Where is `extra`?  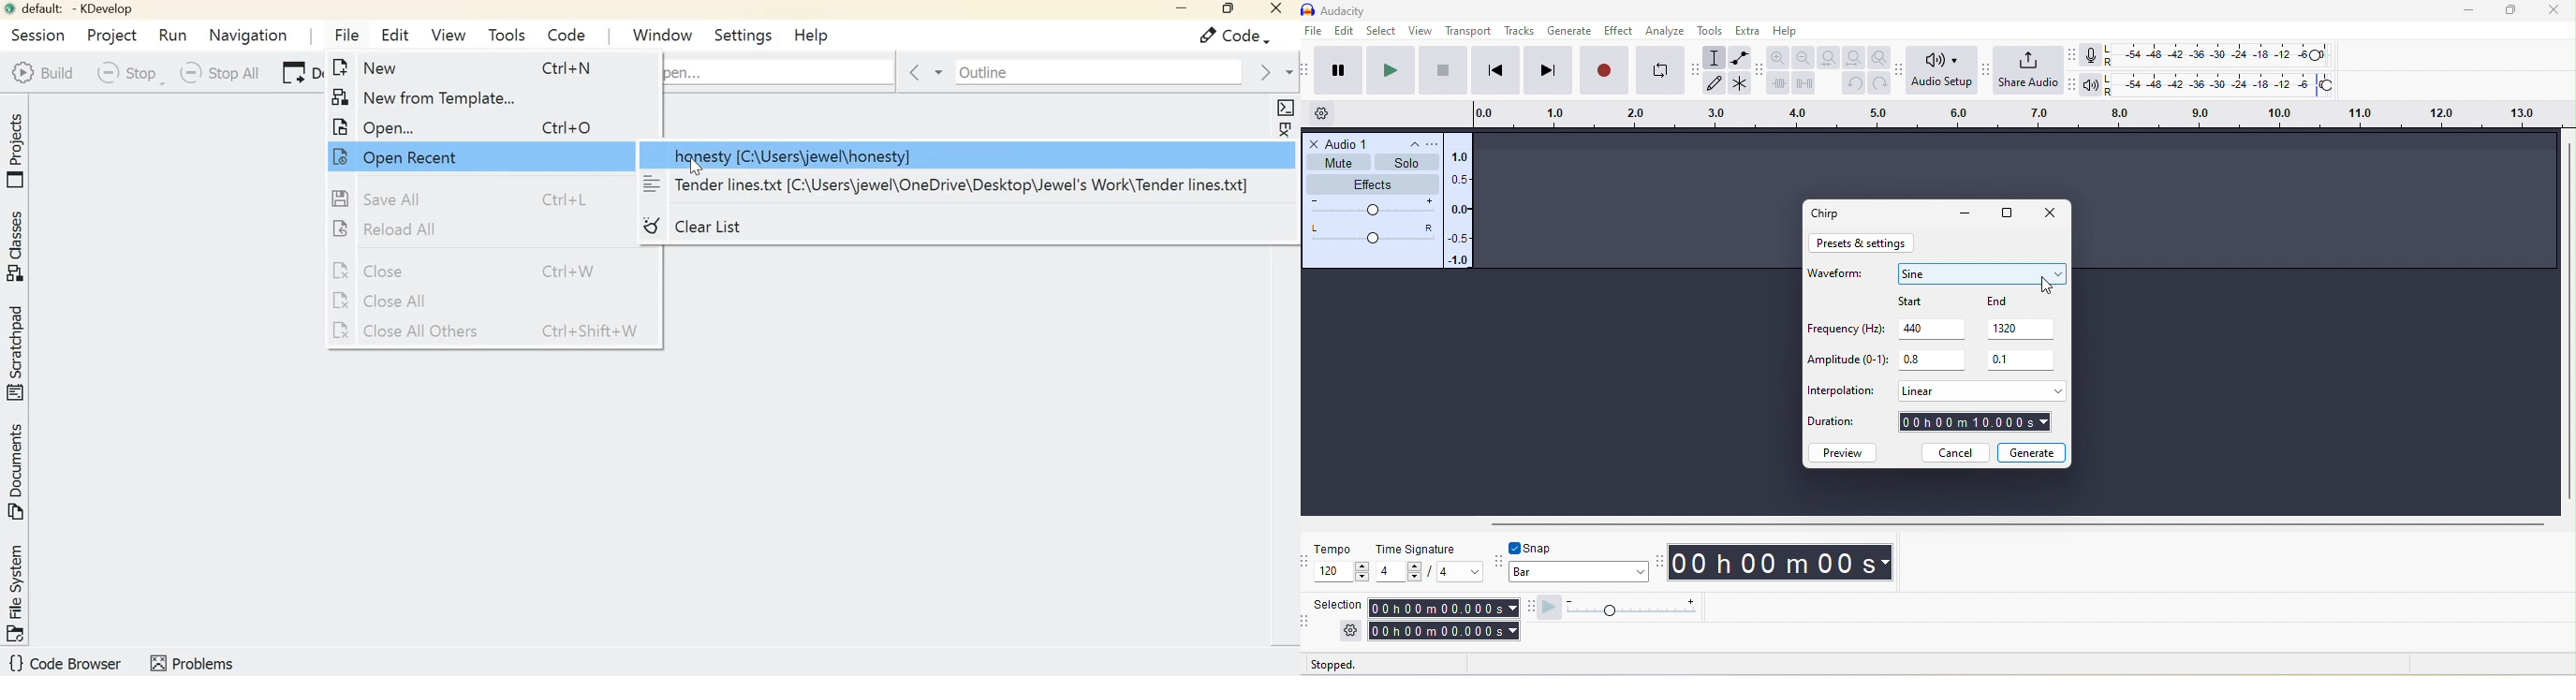 extra is located at coordinates (1746, 30).